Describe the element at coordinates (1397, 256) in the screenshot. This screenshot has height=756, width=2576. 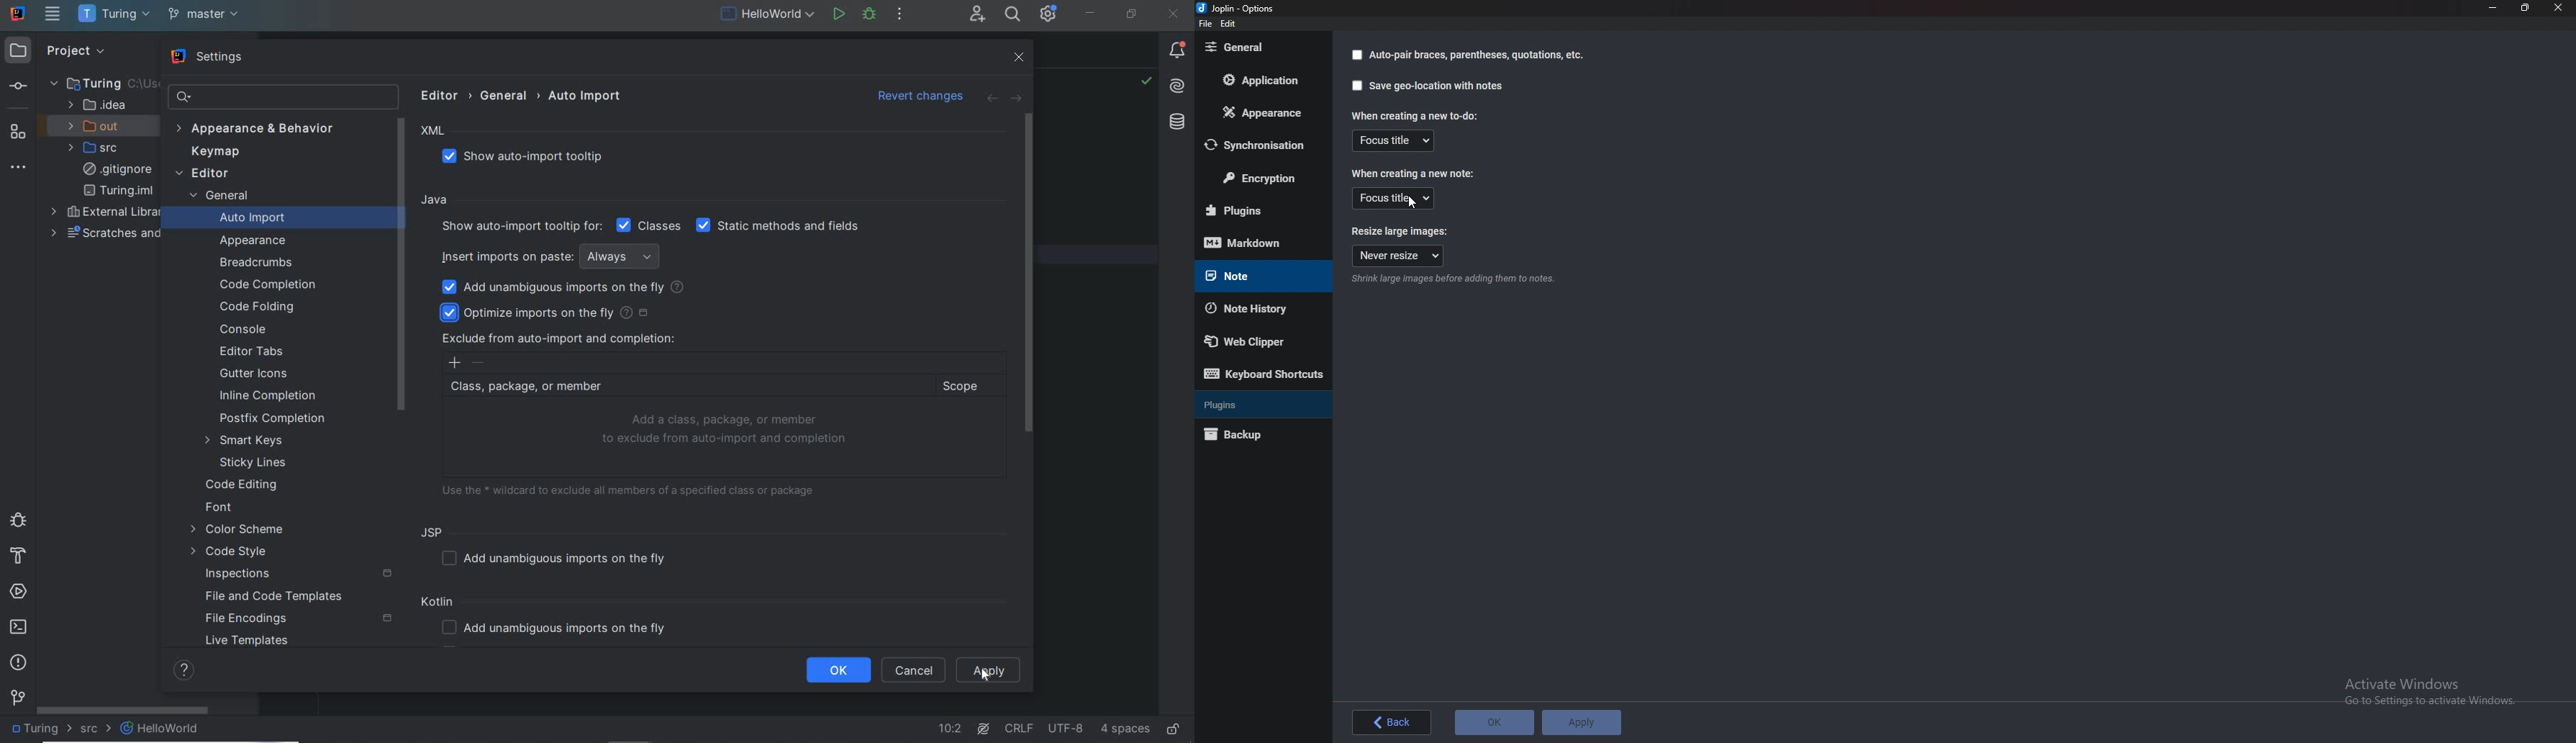
I see `Never resize` at that location.